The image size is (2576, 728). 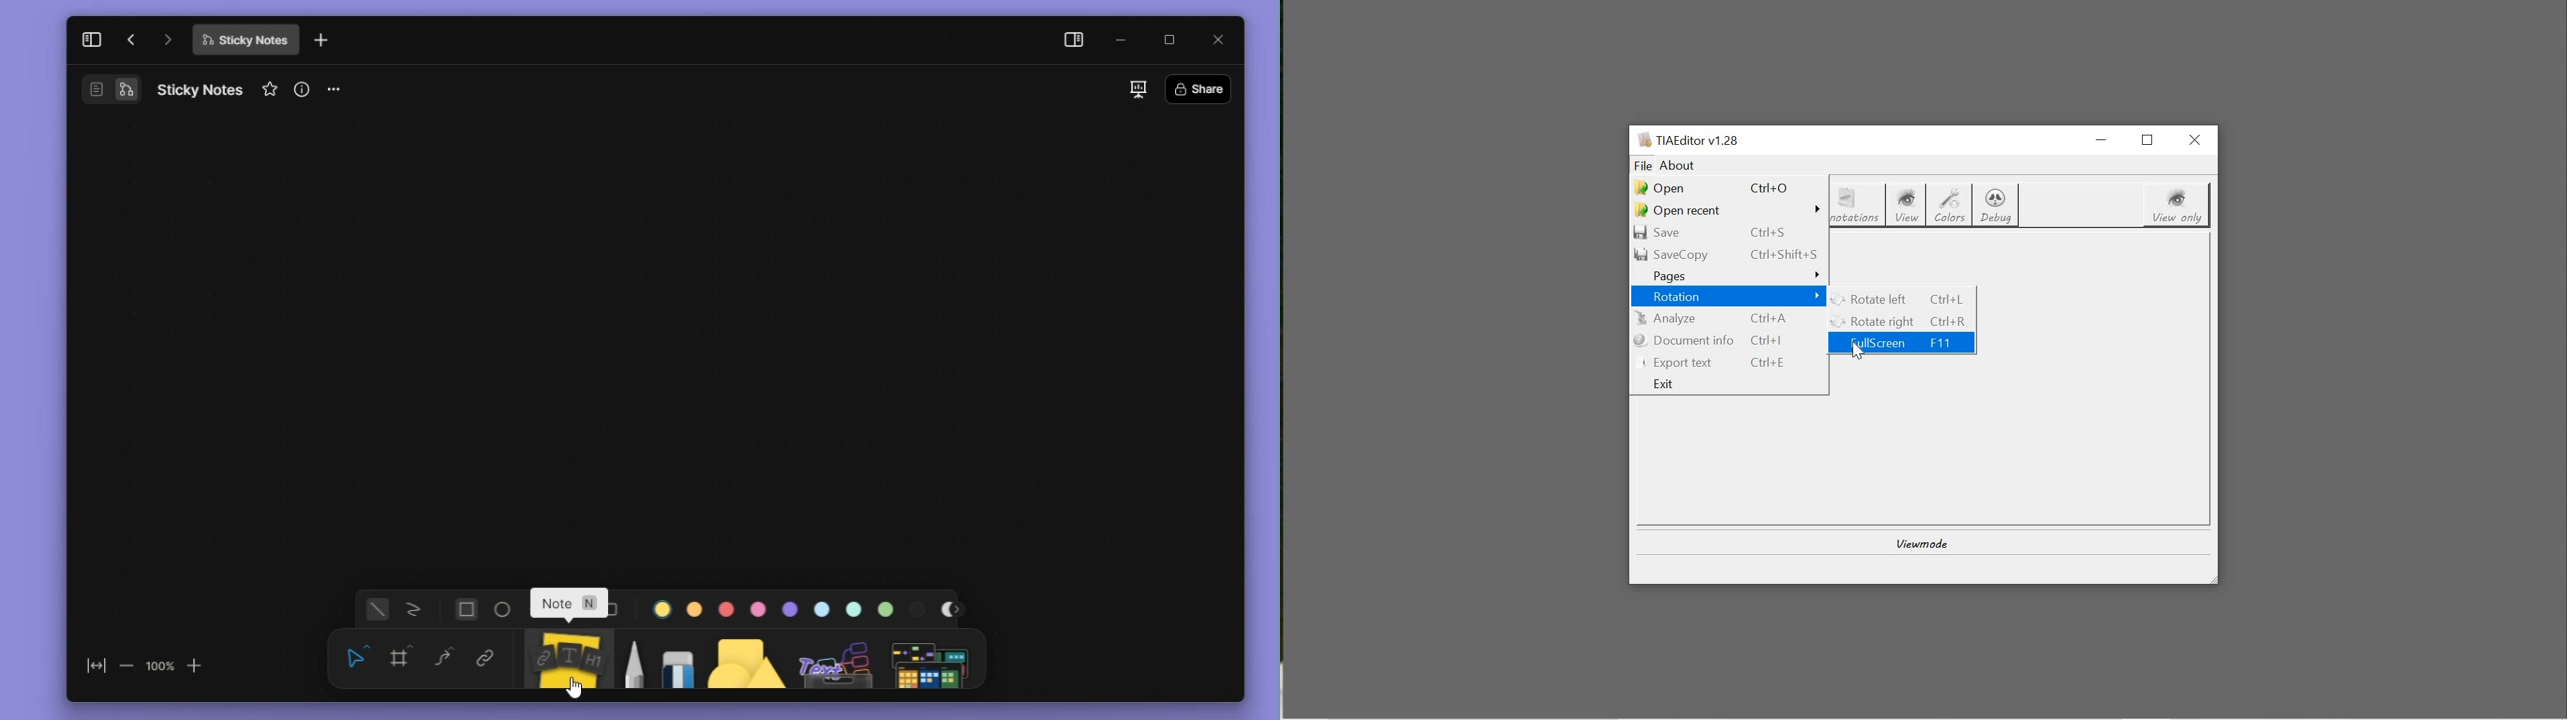 What do you see at coordinates (330, 43) in the screenshot?
I see `new tab` at bounding box center [330, 43].